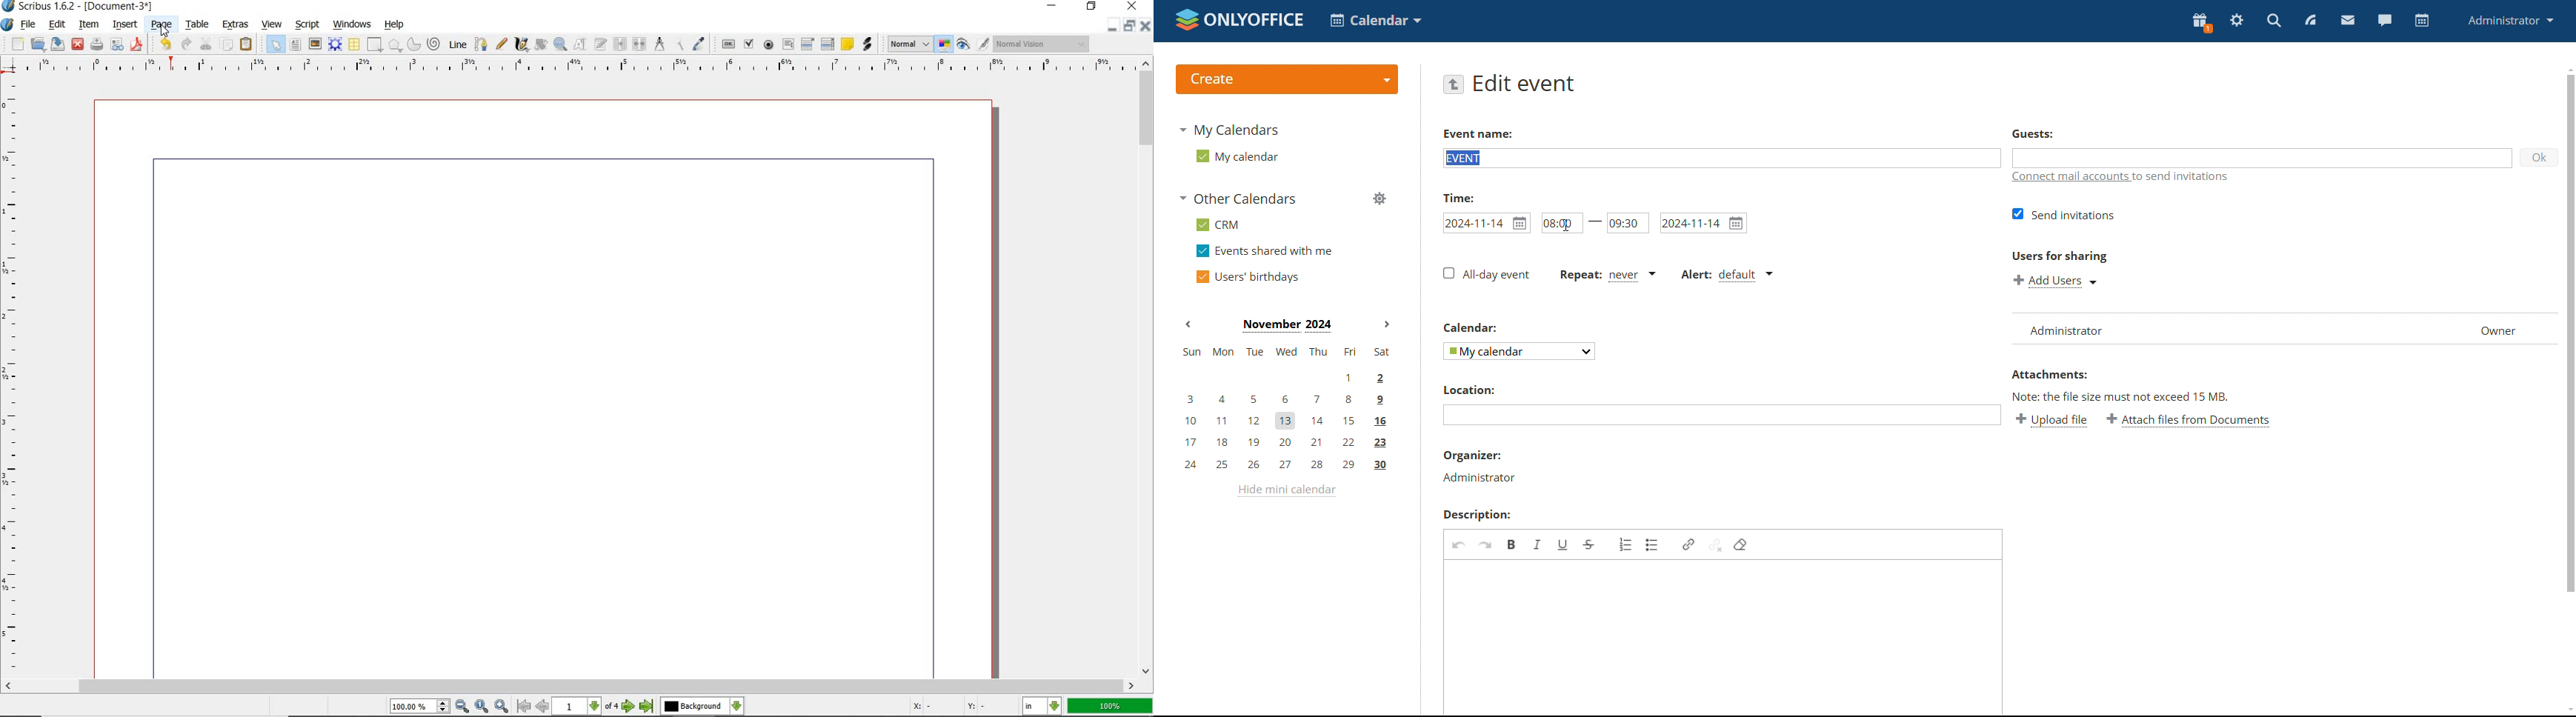 This screenshot has height=728, width=2576. Describe the element at coordinates (727, 44) in the screenshot. I see `pdf push button` at that location.